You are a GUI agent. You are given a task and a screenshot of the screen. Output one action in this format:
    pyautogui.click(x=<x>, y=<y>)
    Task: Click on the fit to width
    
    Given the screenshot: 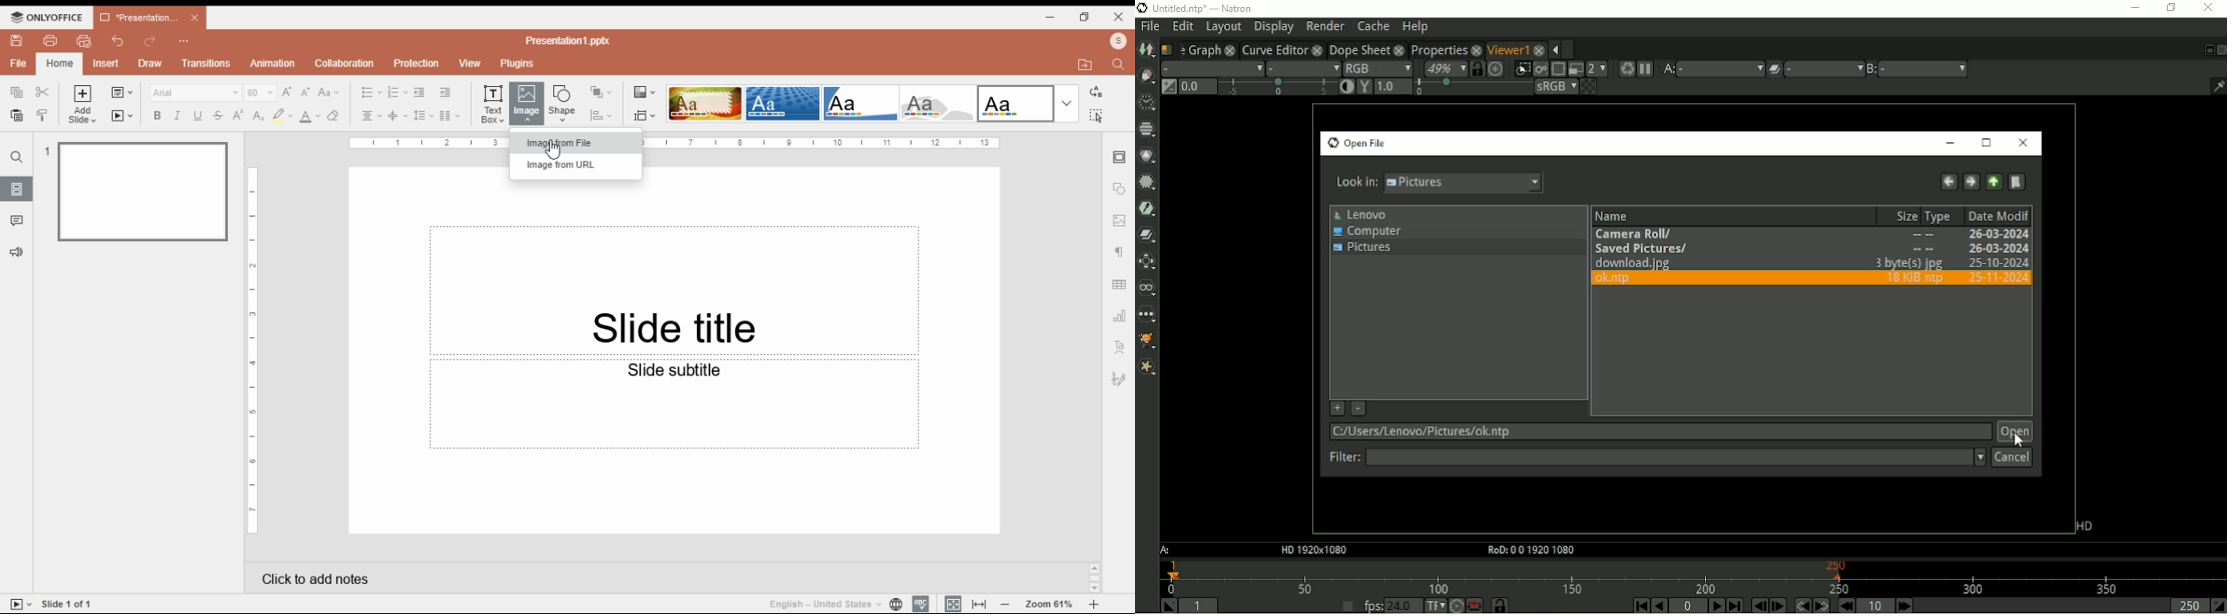 What is the action you would take?
    pyautogui.click(x=980, y=603)
    